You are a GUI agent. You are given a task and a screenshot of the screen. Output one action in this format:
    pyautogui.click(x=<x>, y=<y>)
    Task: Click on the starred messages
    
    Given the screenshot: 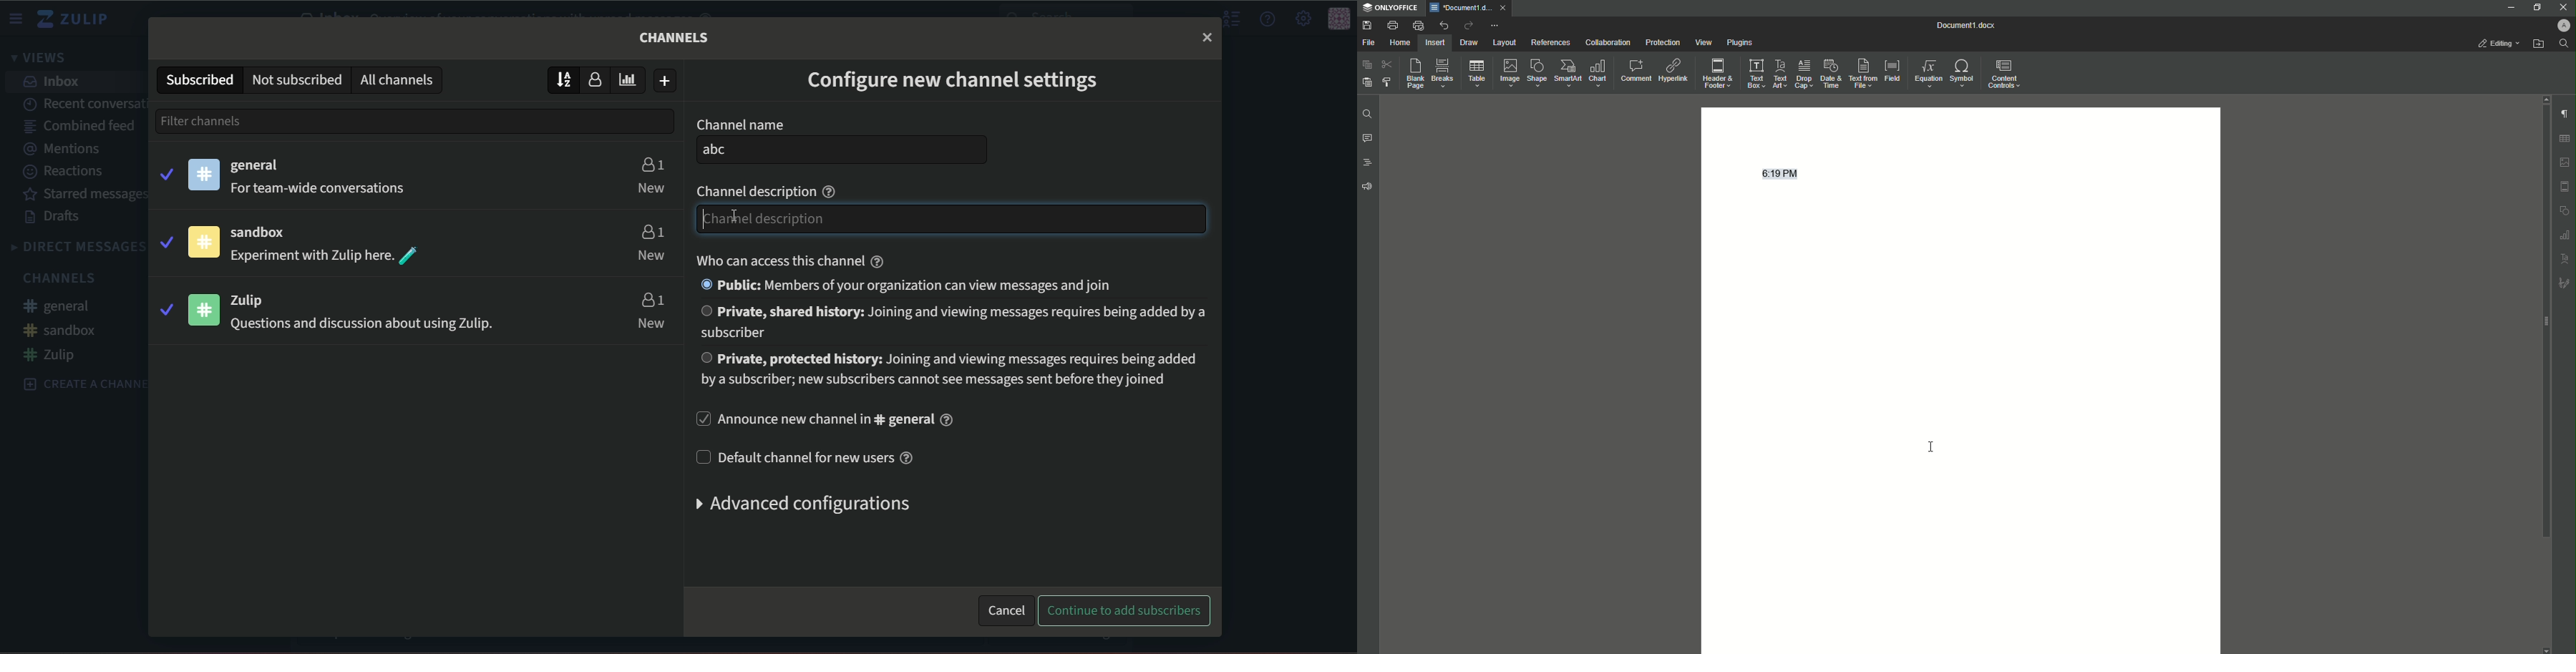 What is the action you would take?
    pyautogui.click(x=74, y=196)
    